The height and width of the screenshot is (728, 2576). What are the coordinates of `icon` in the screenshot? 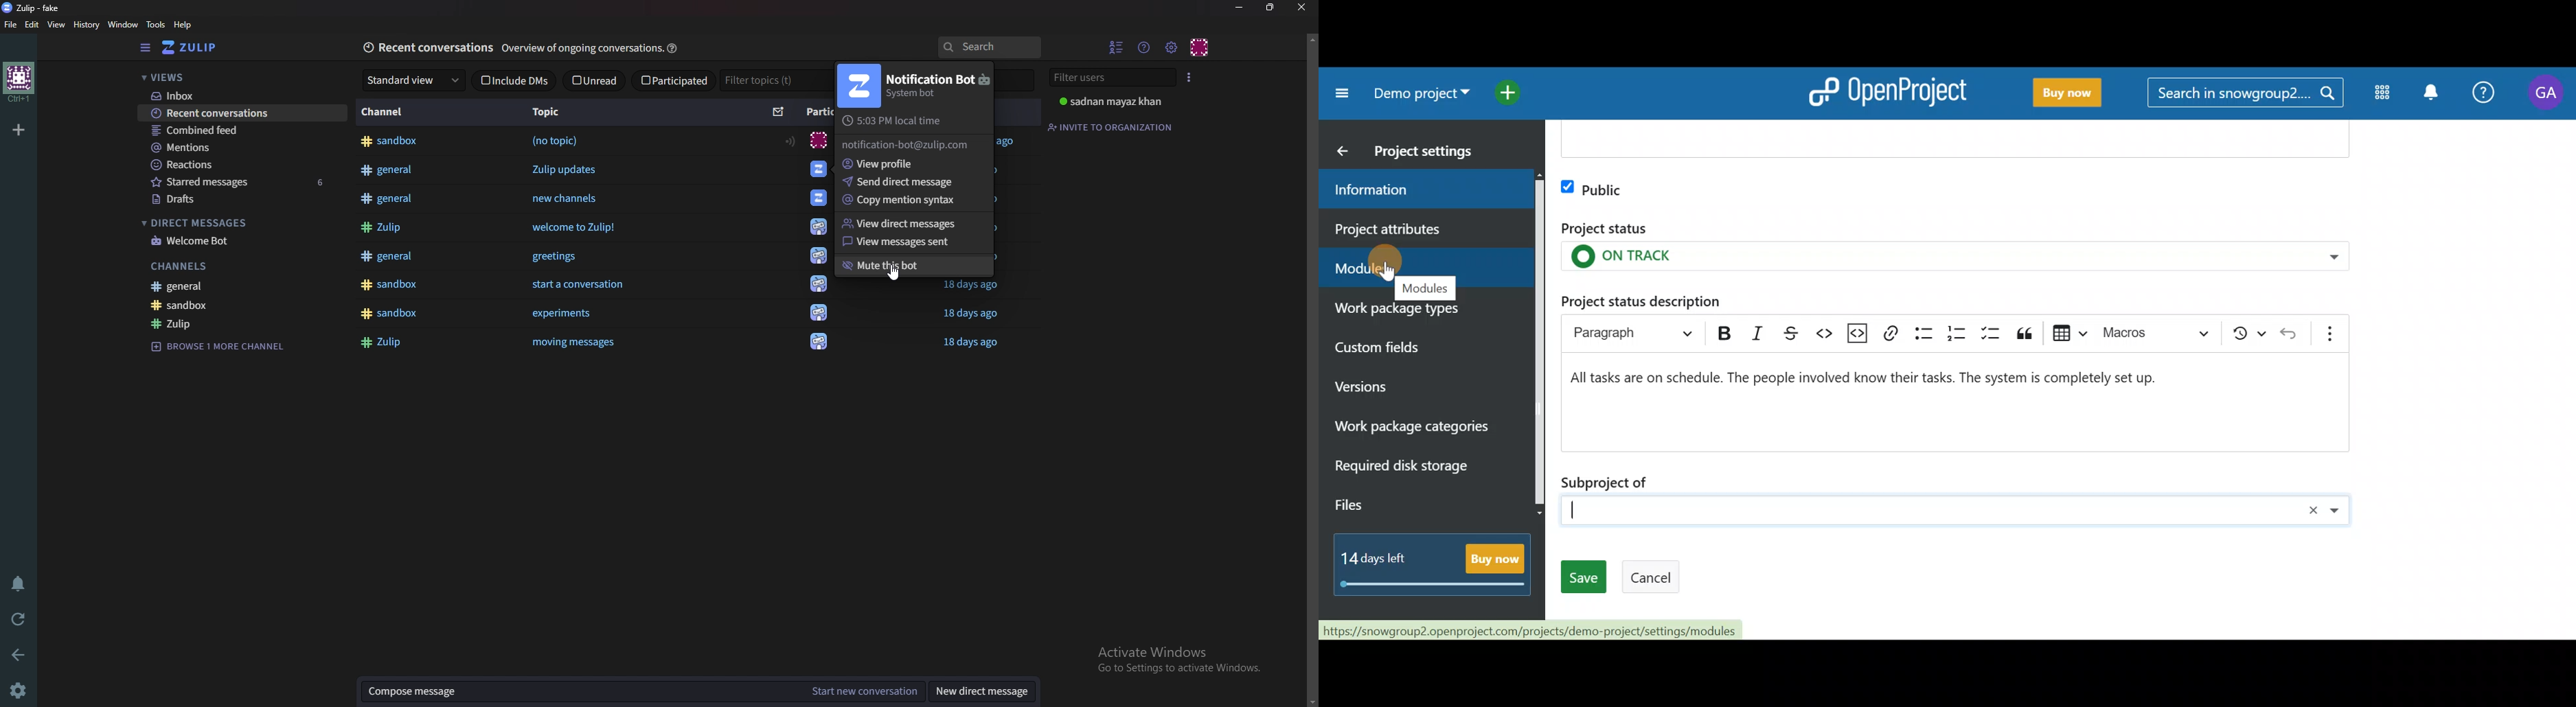 It's located at (817, 139).